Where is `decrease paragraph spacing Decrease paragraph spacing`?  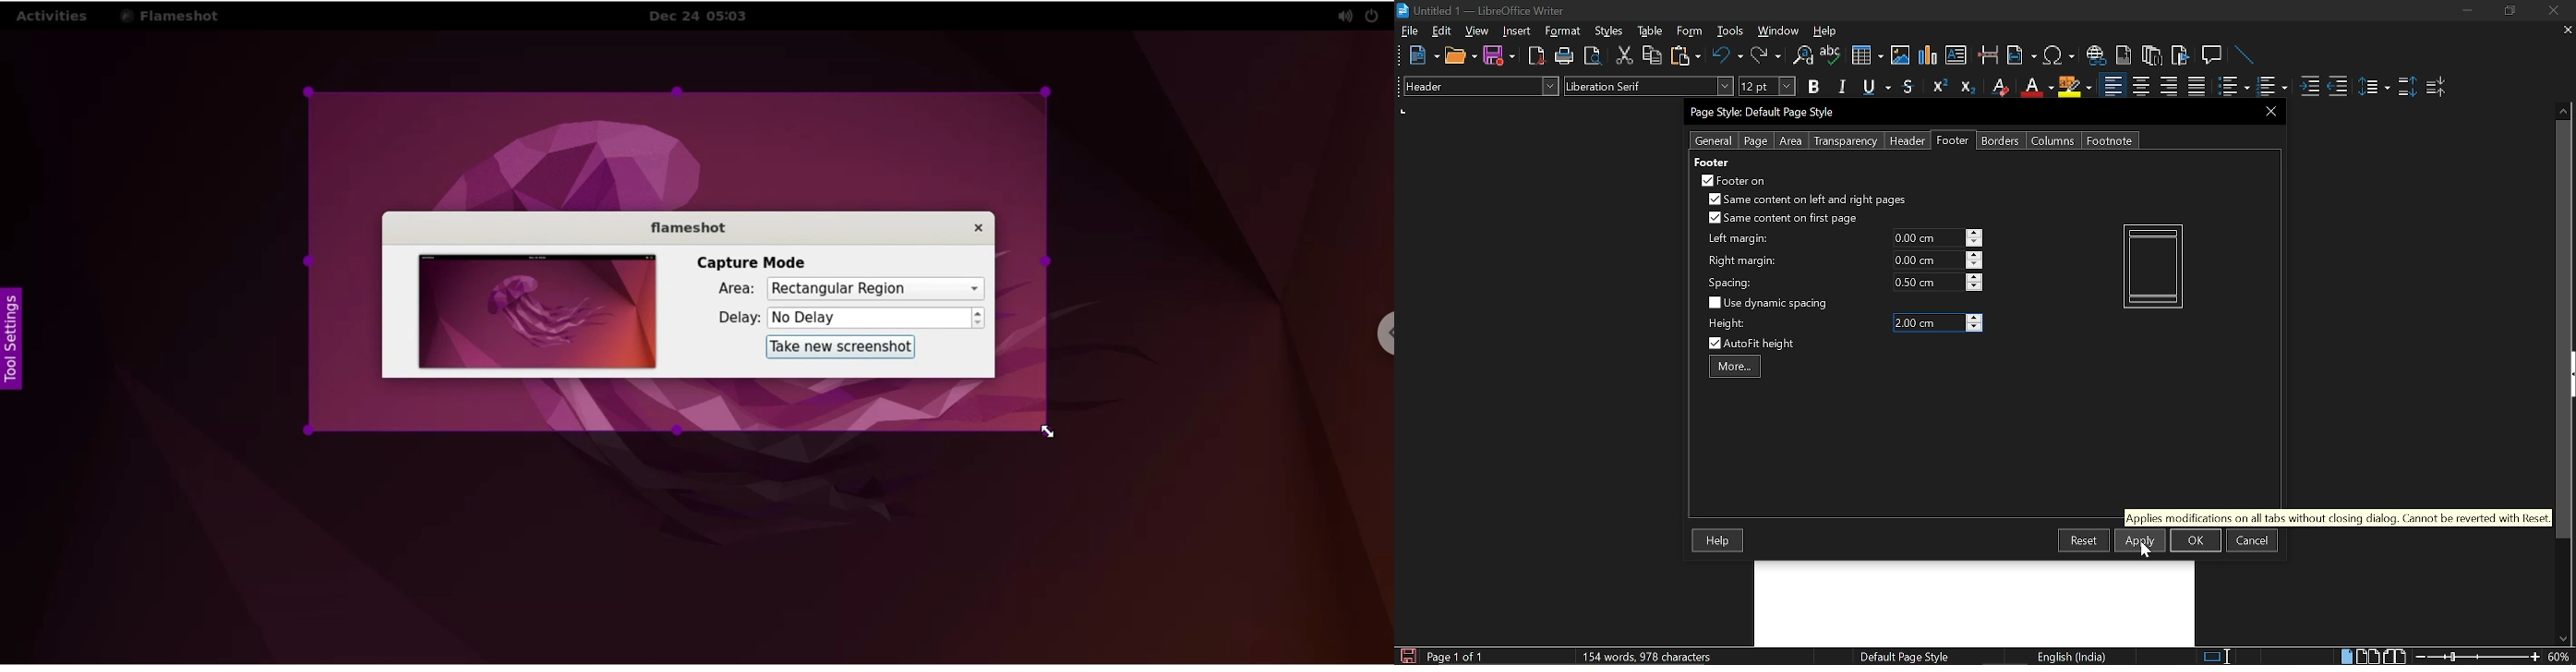 decrease paragraph spacing Decrease paragraph spacing is located at coordinates (2438, 86).